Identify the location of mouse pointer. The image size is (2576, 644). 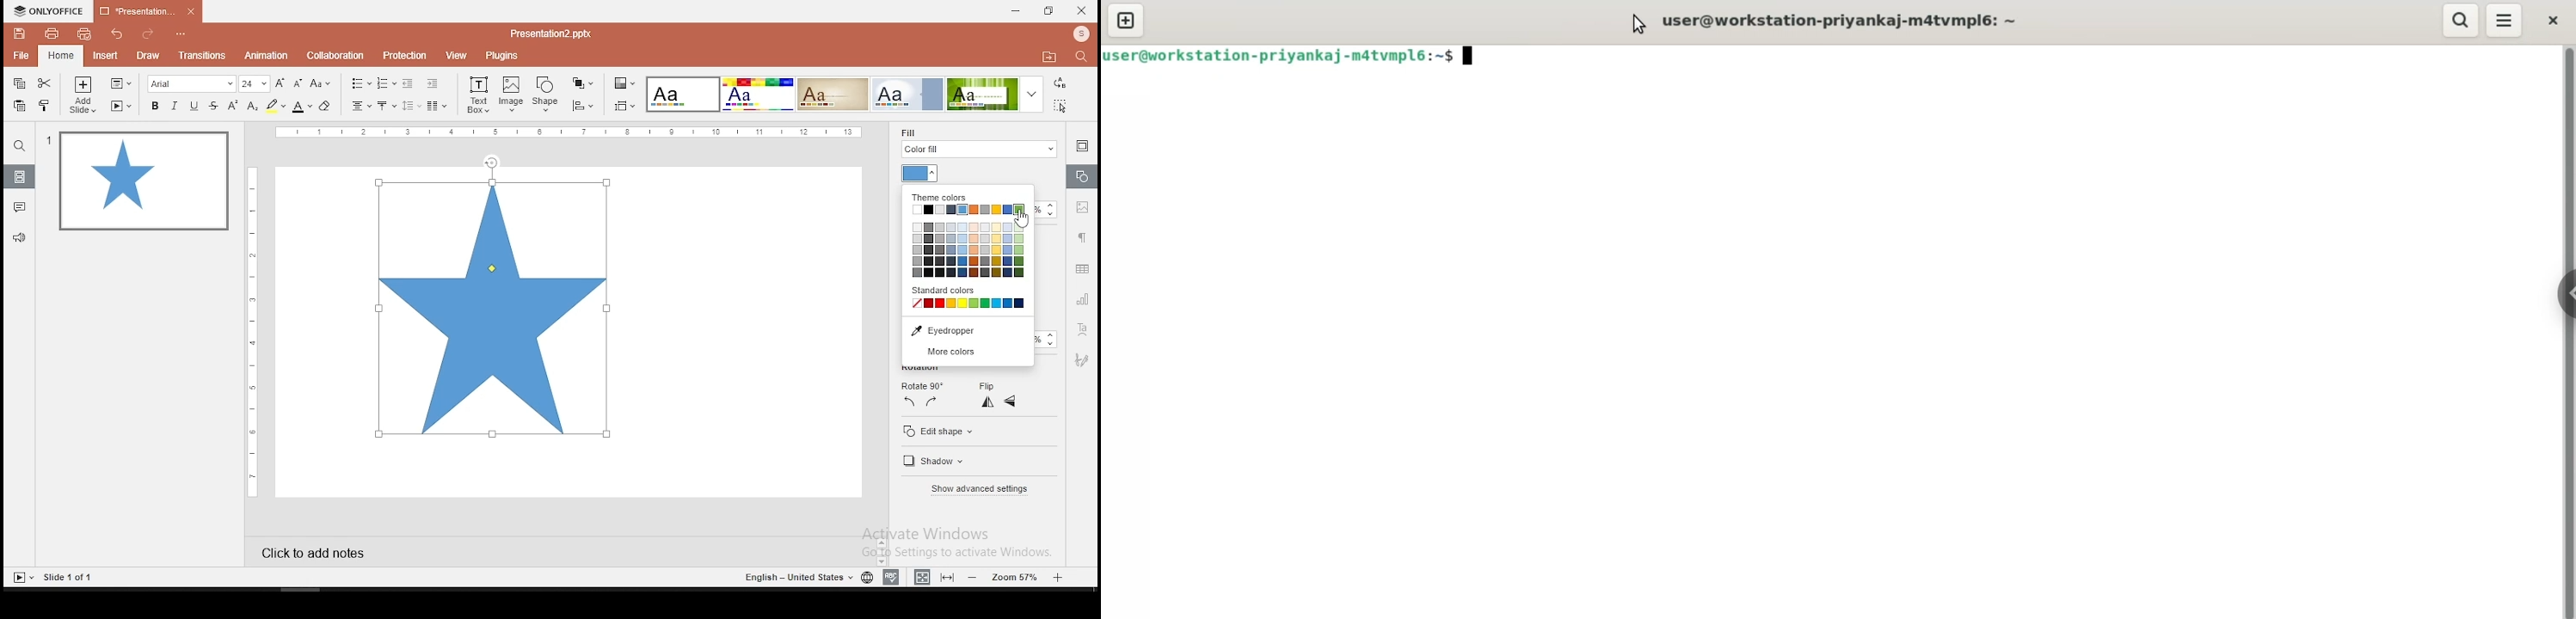
(1024, 221).